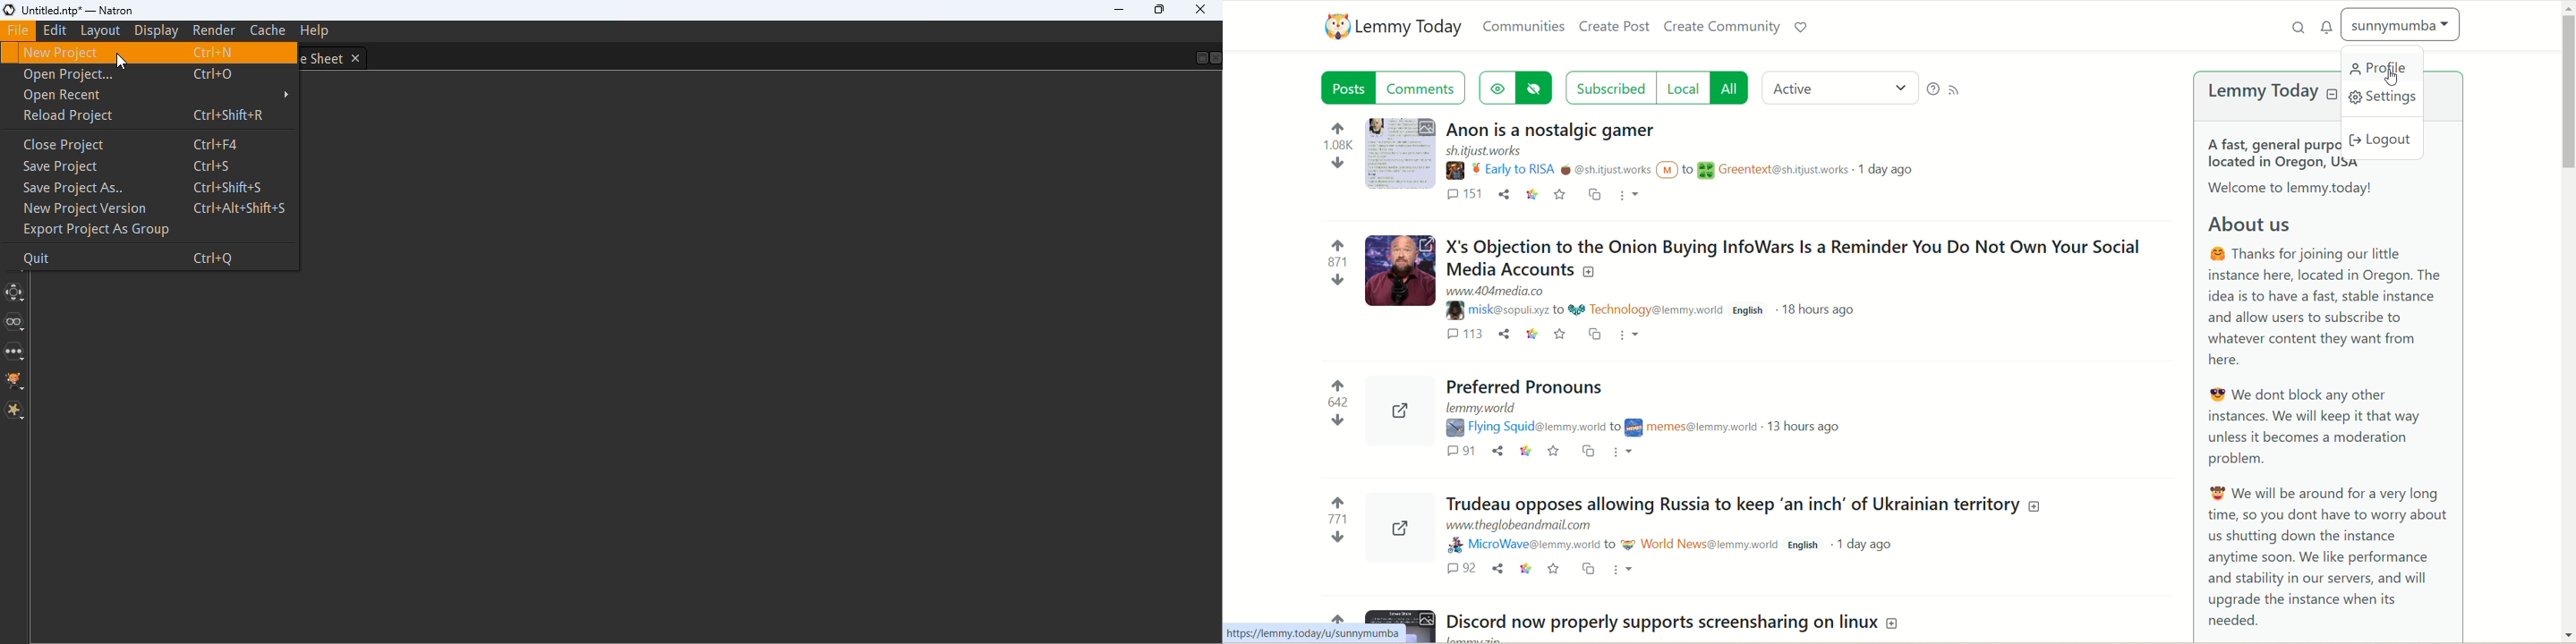  Describe the element at coordinates (1957, 89) in the screenshot. I see `RSS` at that location.